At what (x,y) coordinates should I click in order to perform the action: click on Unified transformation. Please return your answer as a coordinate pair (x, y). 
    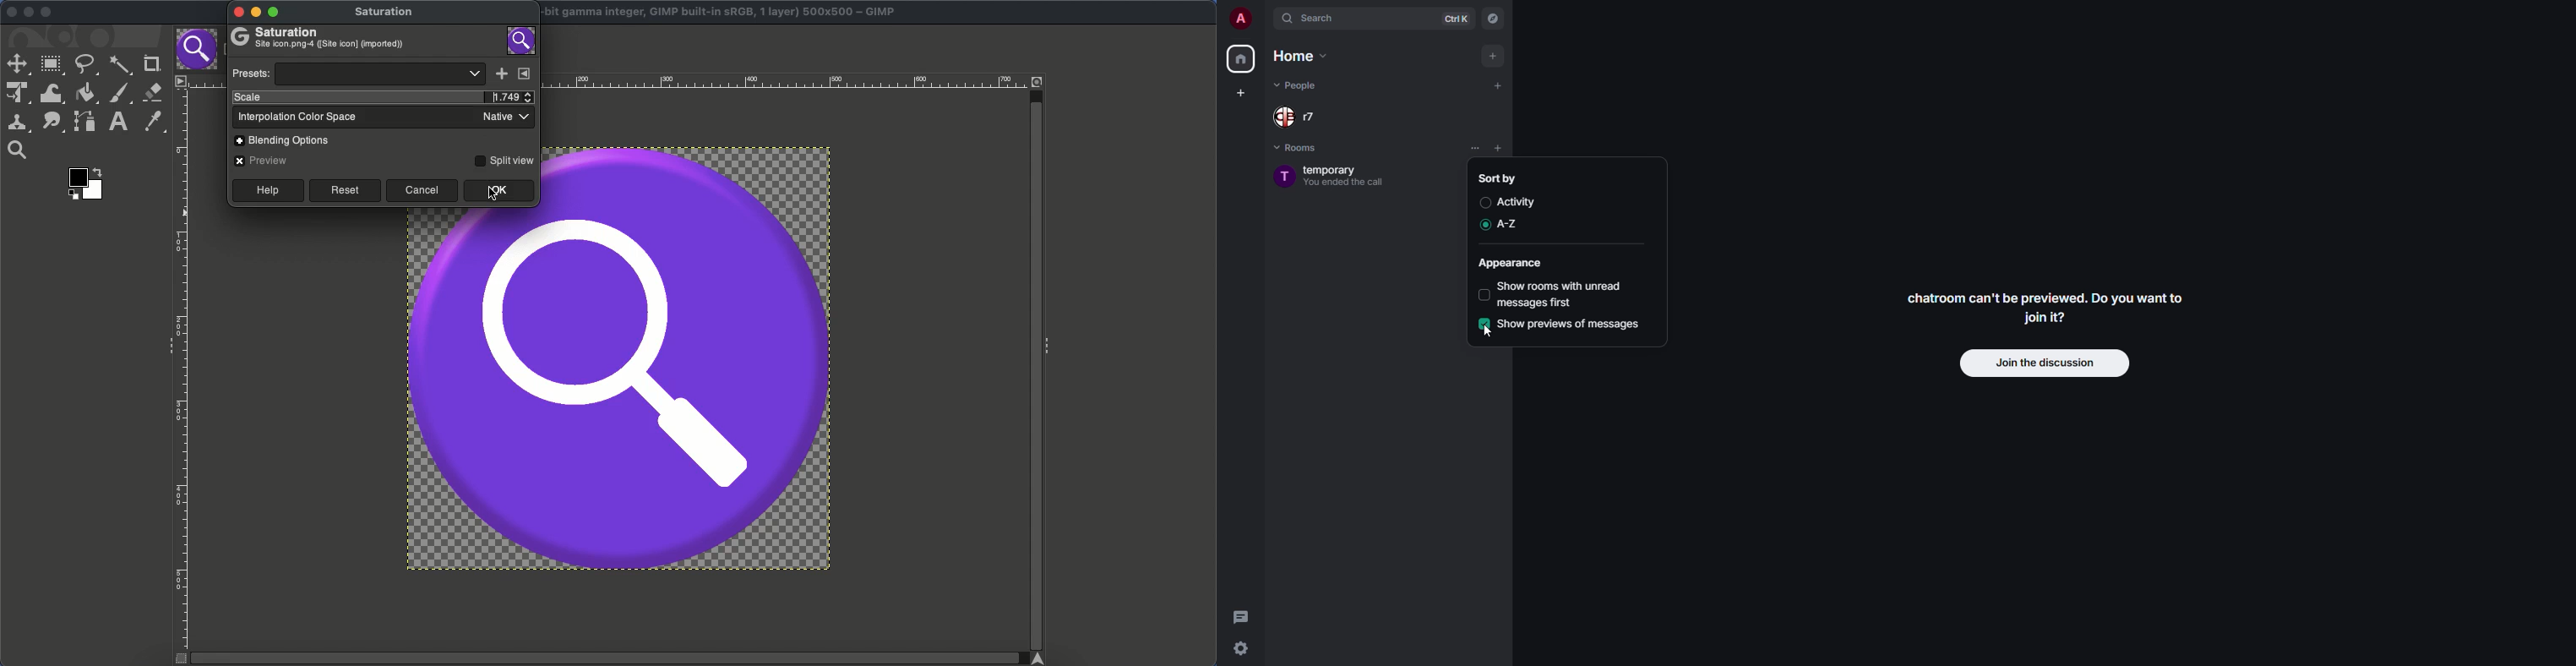
    Looking at the image, I should click on (14, 94).